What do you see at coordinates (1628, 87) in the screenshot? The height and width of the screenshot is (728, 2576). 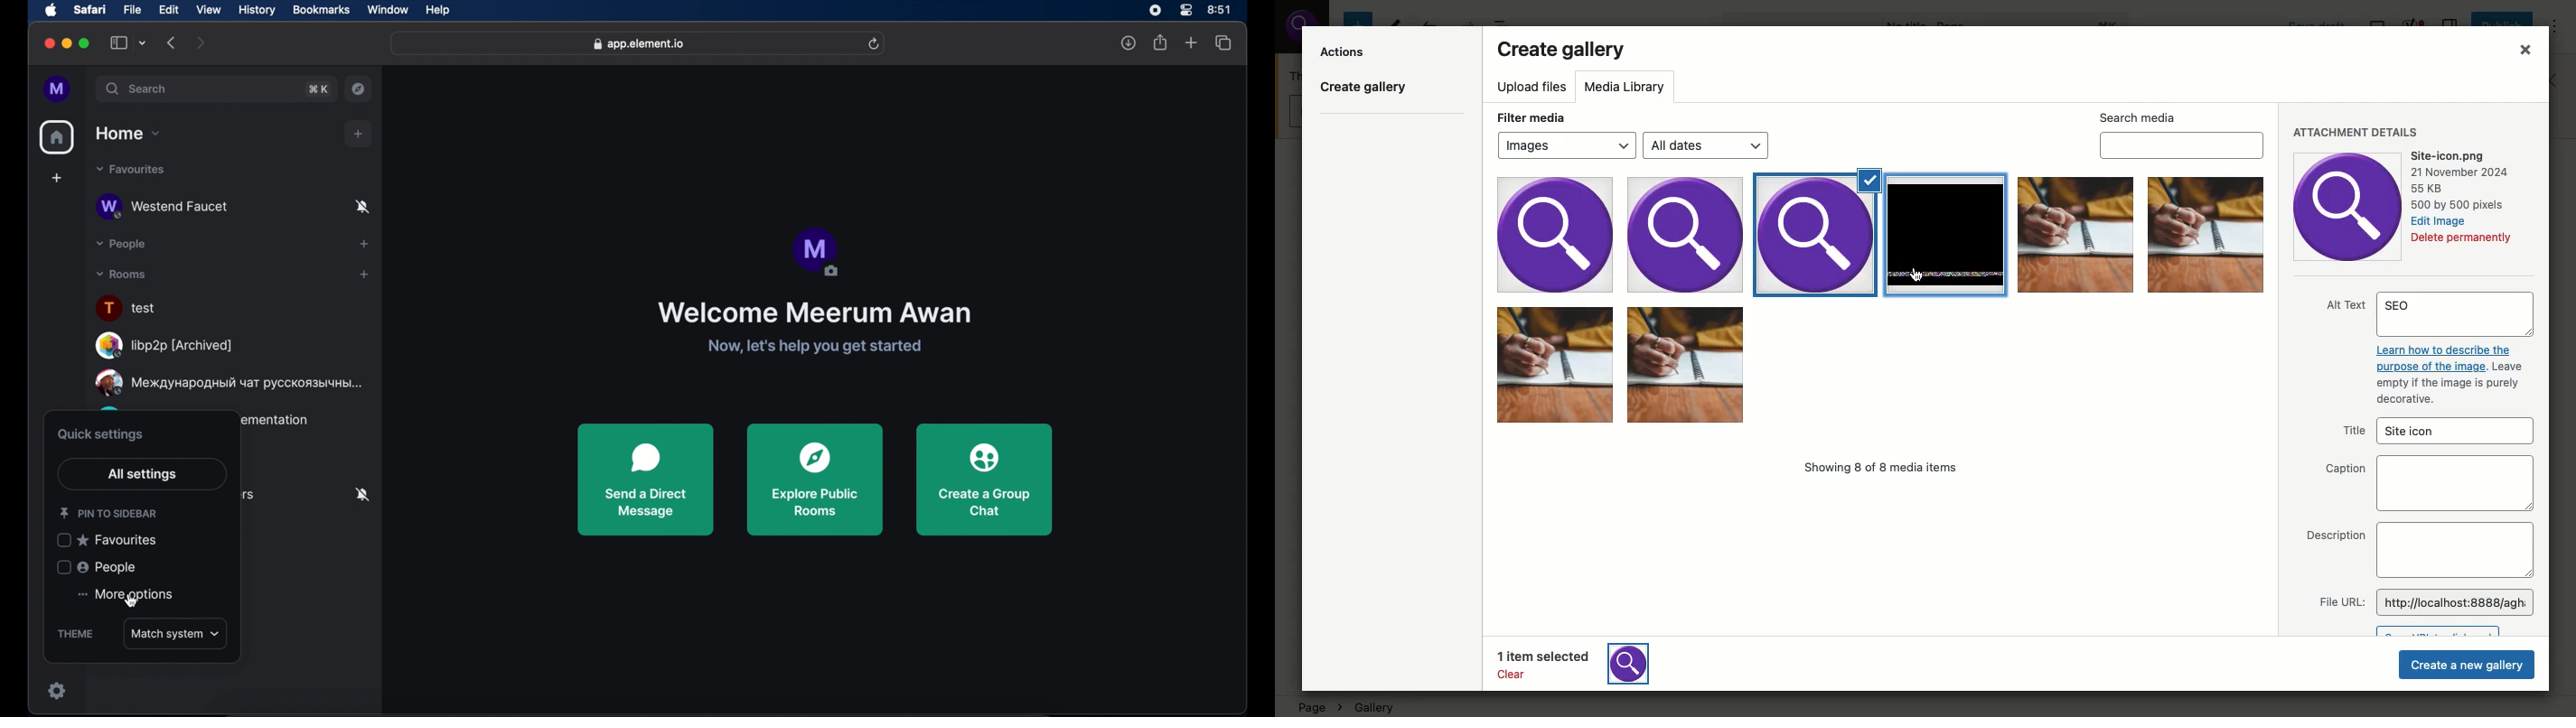 I see `Media library` at bounding box center [1628, 87].